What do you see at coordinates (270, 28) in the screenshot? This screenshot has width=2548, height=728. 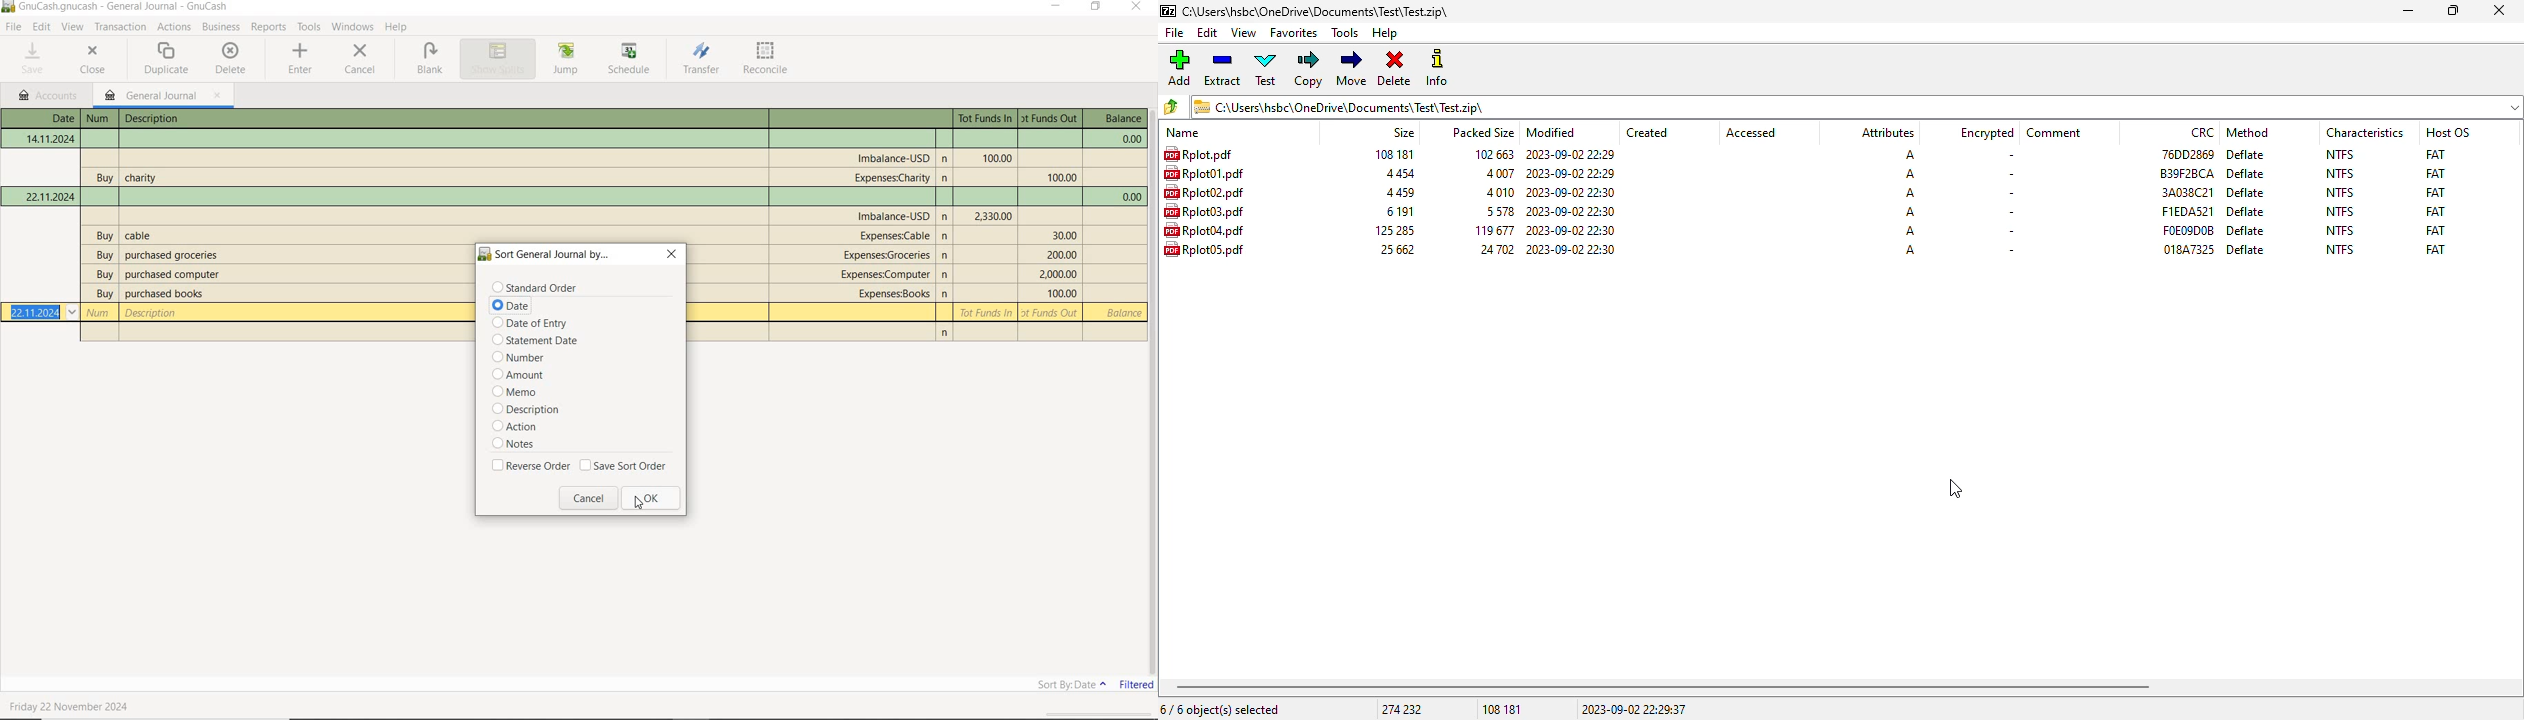 I see `REPORTS` at bounding box center [270, 28].